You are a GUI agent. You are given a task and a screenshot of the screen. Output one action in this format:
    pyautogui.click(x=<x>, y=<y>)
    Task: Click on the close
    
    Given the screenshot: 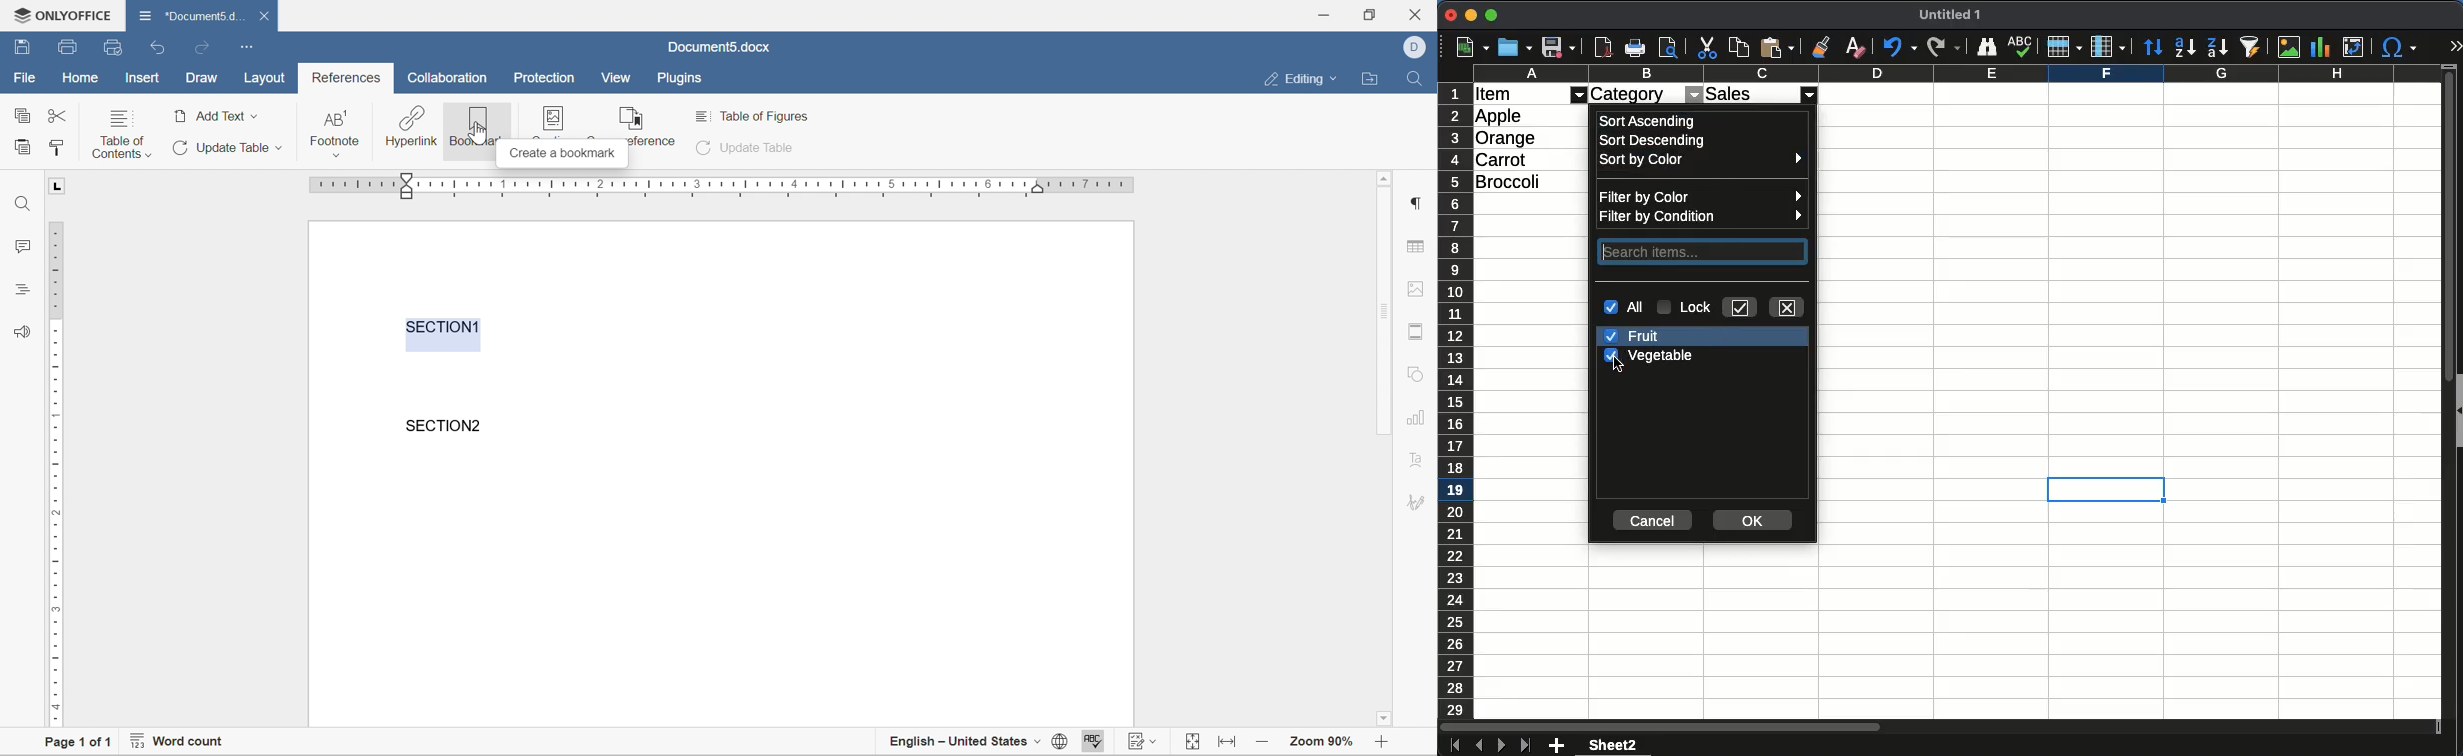 What is the action you would take?
    pyautogui.click(x=1788, y=308)
    